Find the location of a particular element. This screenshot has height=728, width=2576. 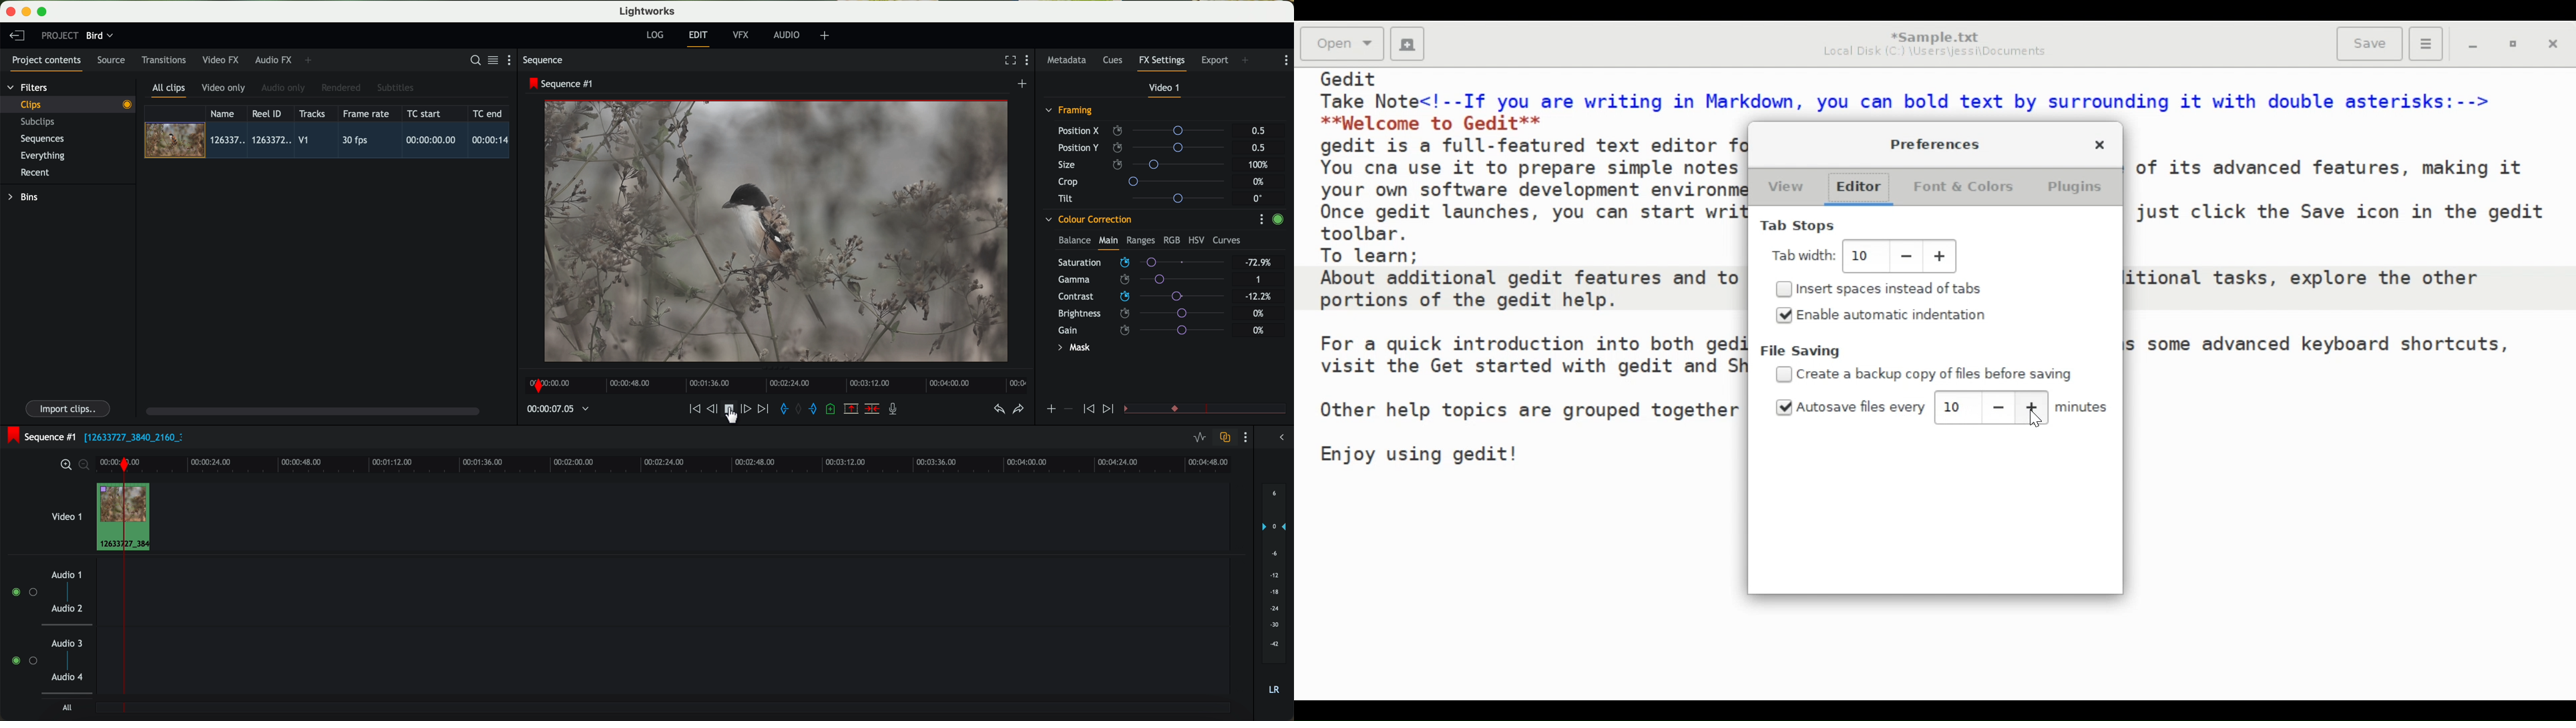

black is located at coordinates (129, 436).